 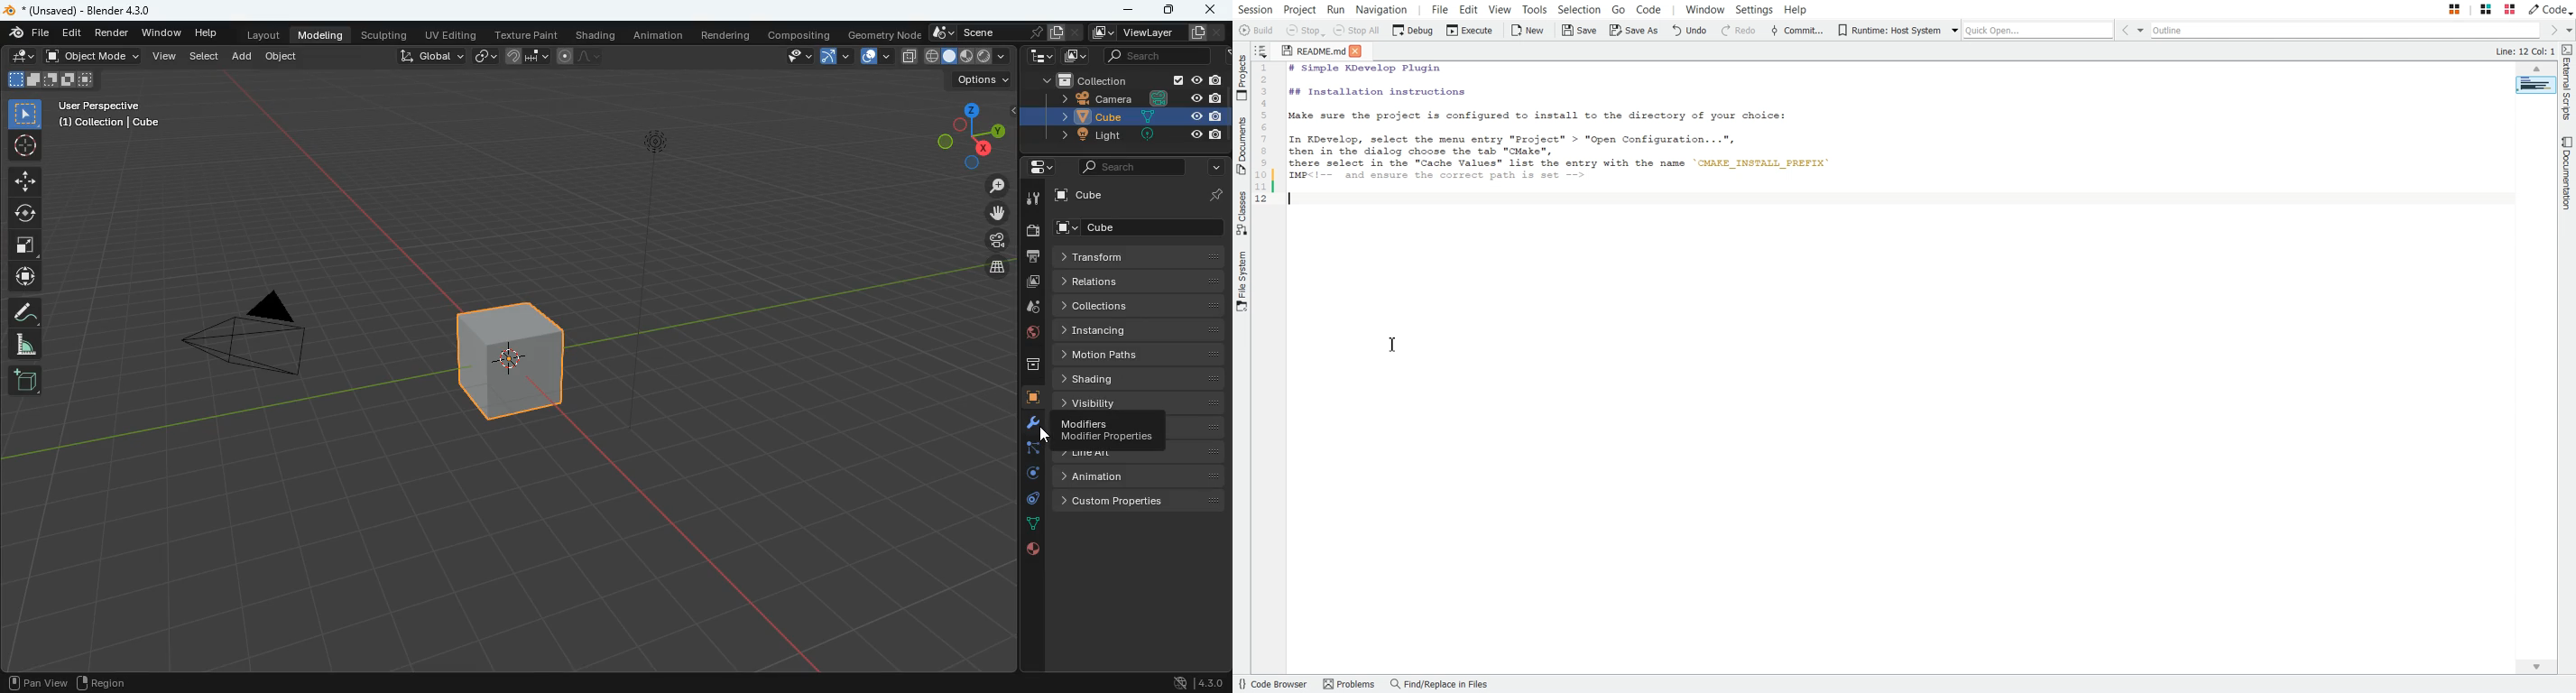 What do you see at coordinates (1158, 33) in the screenshot?
I see `viewlayer` at bounding box center [1158, 33].